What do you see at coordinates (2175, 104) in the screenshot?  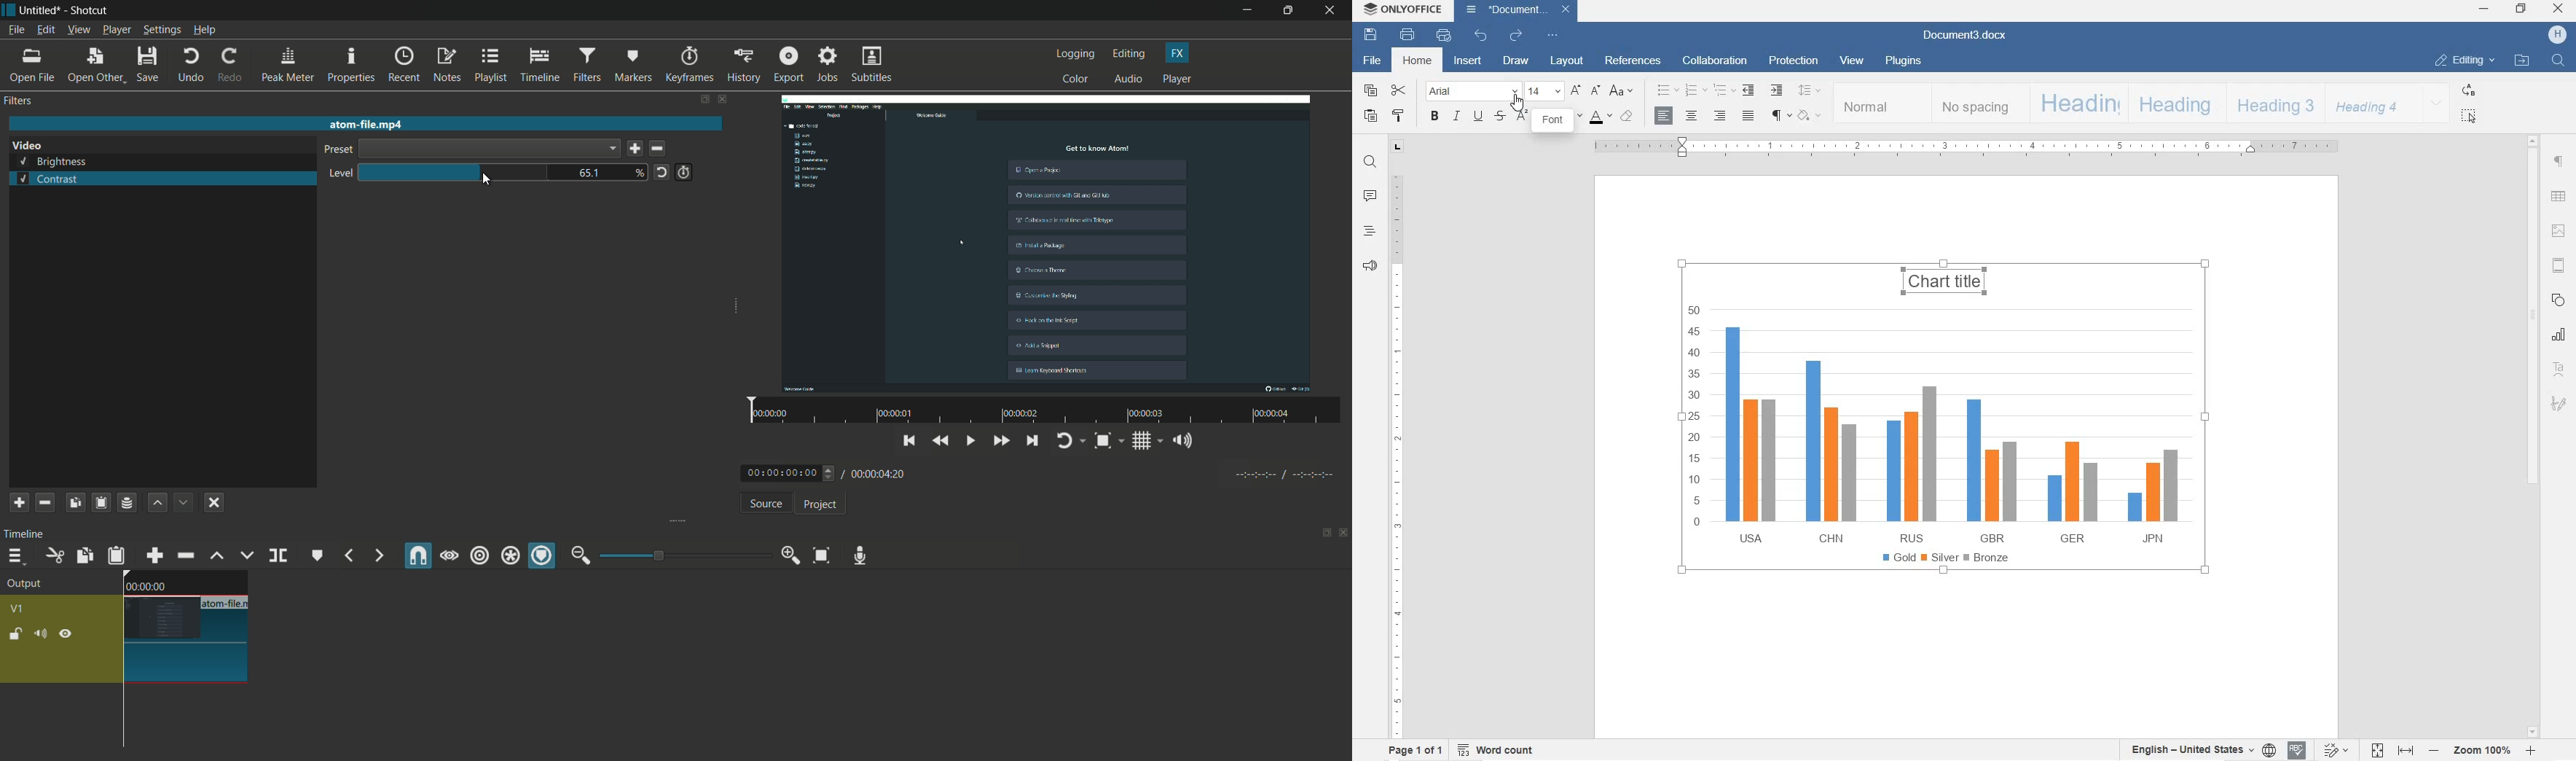 I see `HEADING 2` at bounding box center [2175, 104].